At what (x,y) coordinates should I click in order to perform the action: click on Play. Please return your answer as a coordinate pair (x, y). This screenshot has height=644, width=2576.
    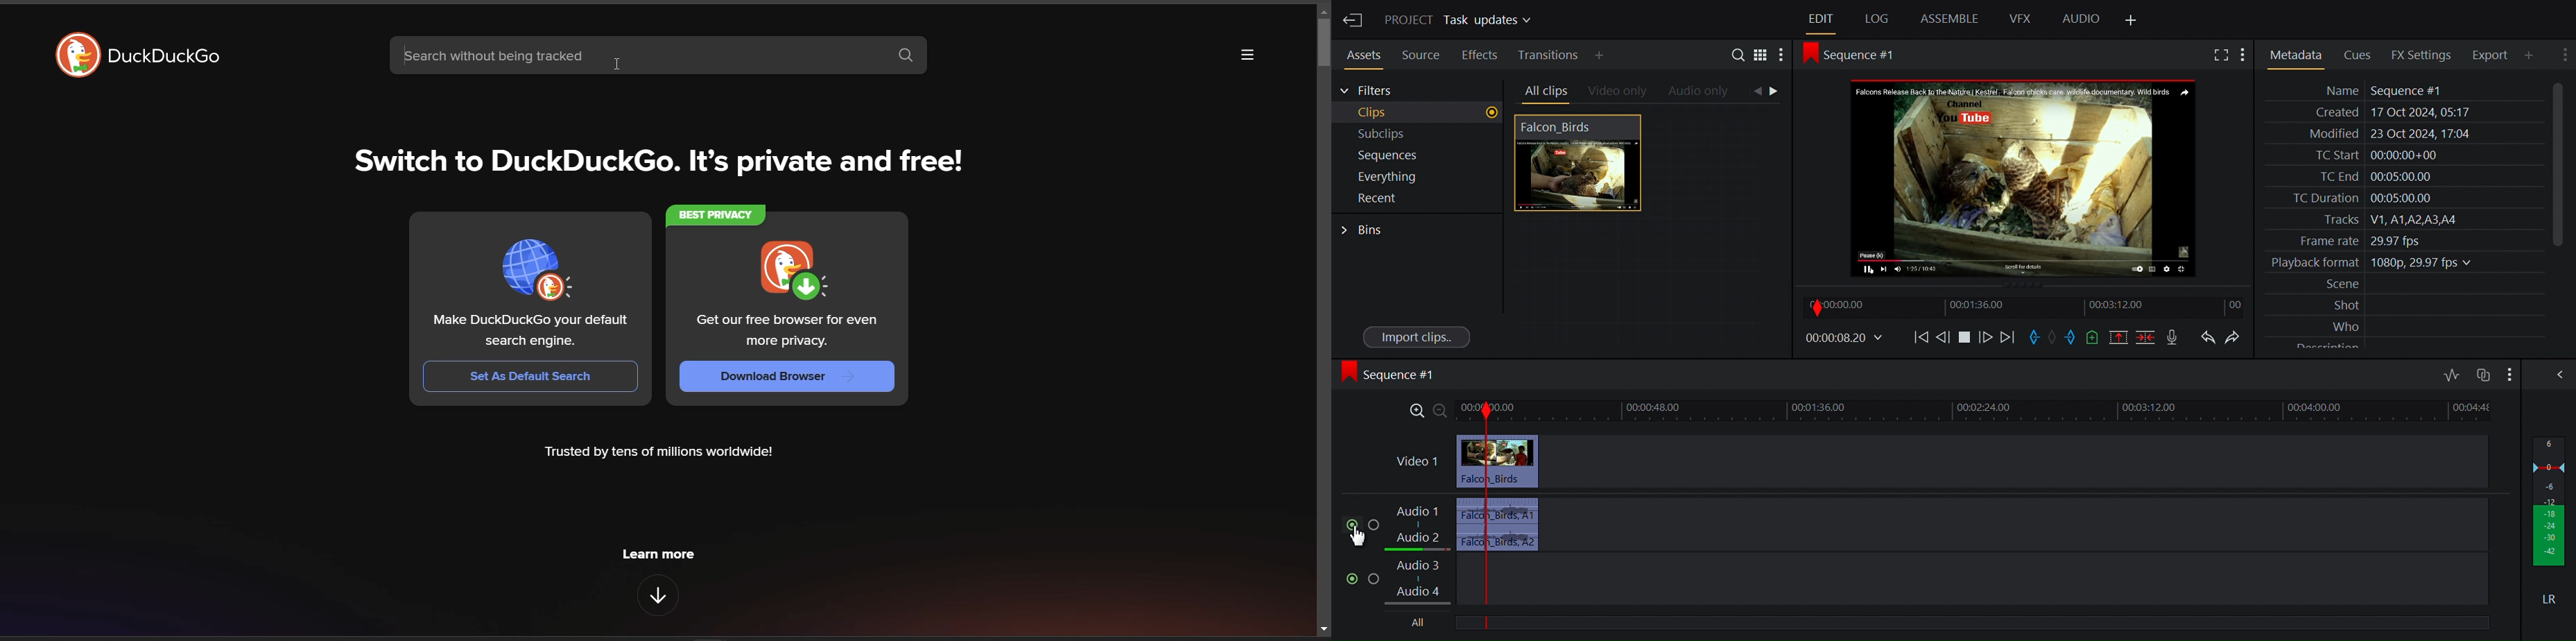
    Looking at the image, I should click on (1965, 339).